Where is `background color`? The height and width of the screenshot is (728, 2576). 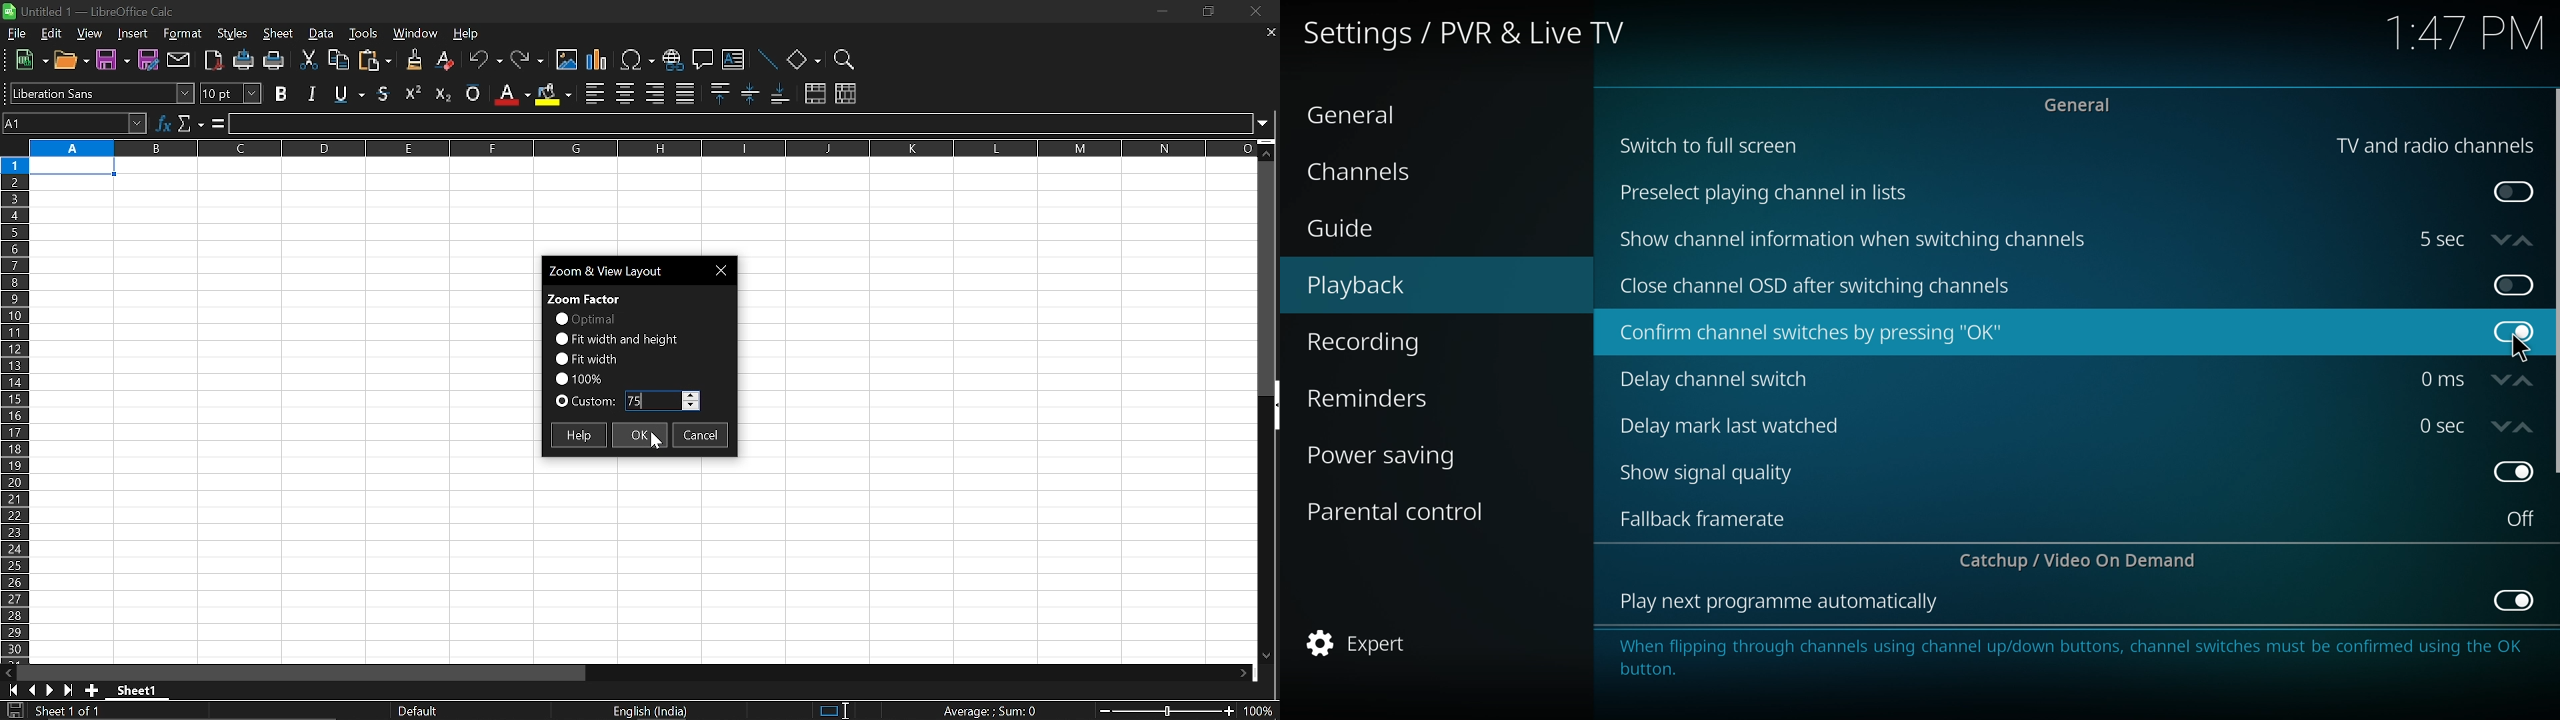 background color is located at coordinates (552, 93).